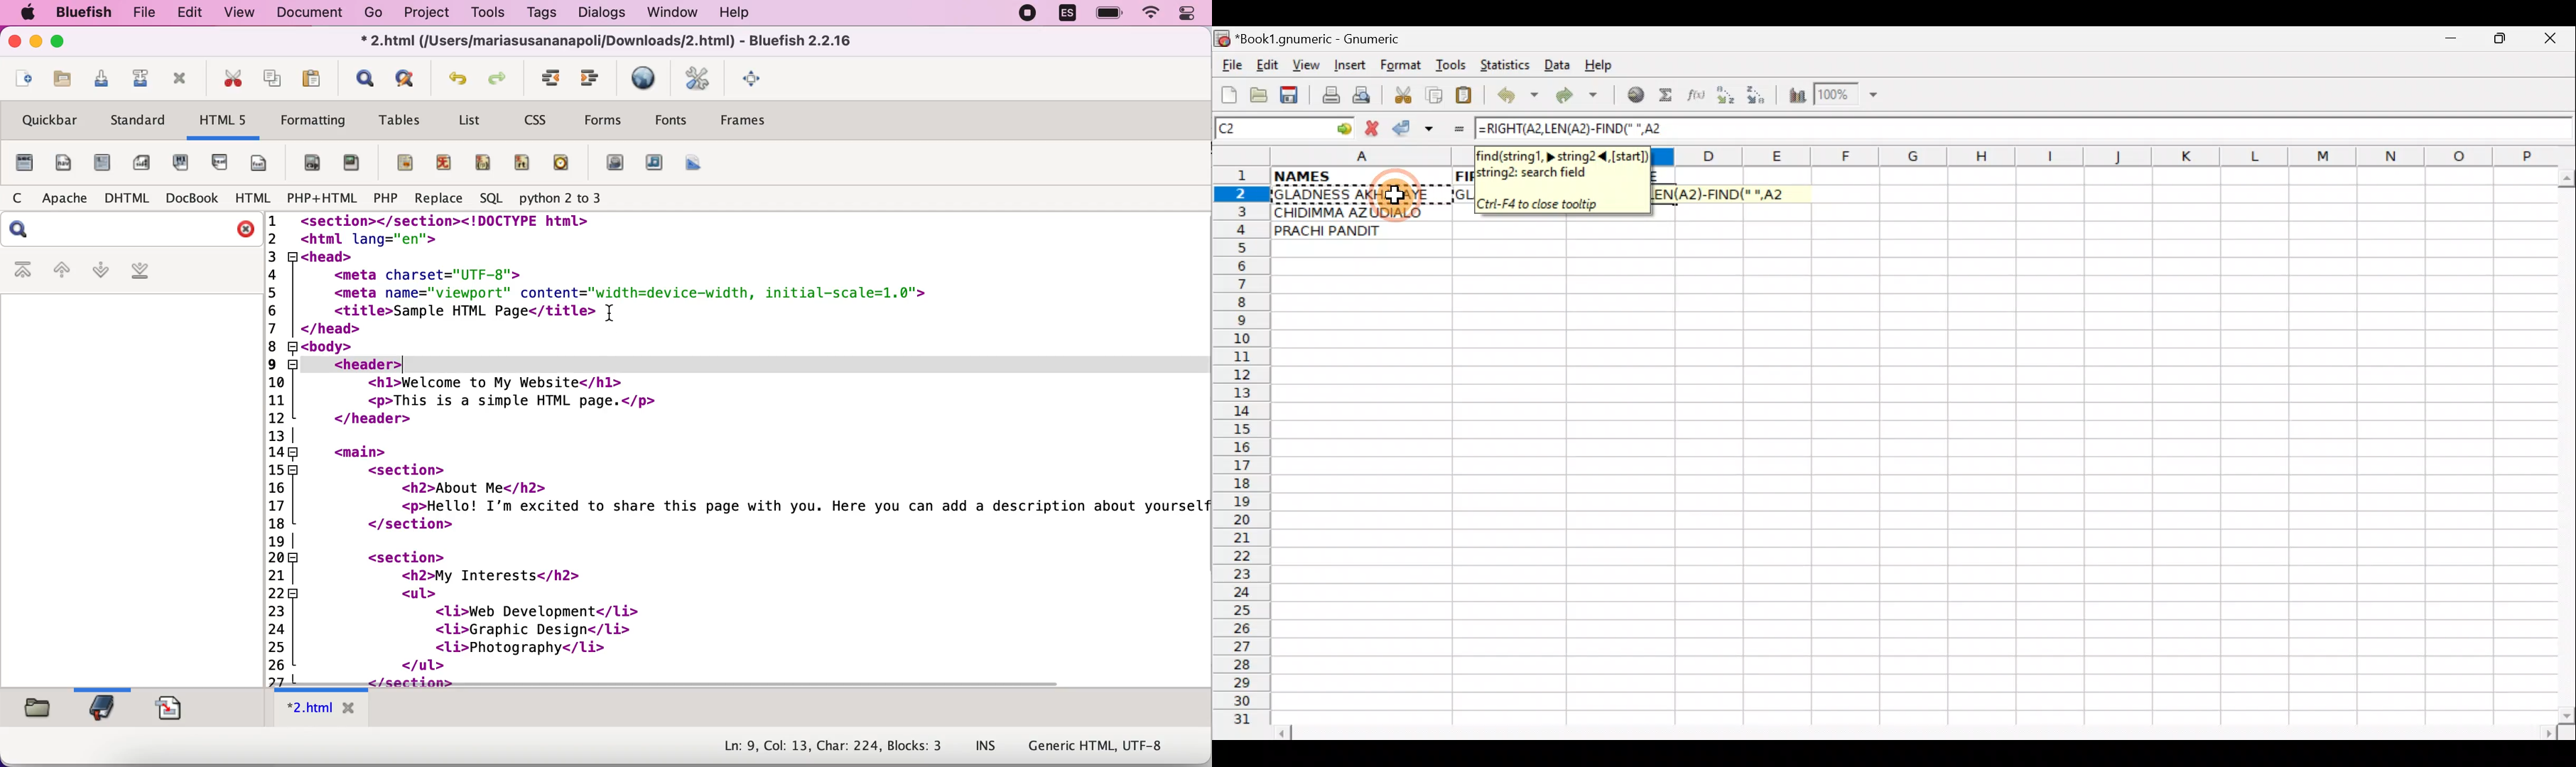 This screenshot has width=2576, height=784. I want to click on tags, so click(549, 14).